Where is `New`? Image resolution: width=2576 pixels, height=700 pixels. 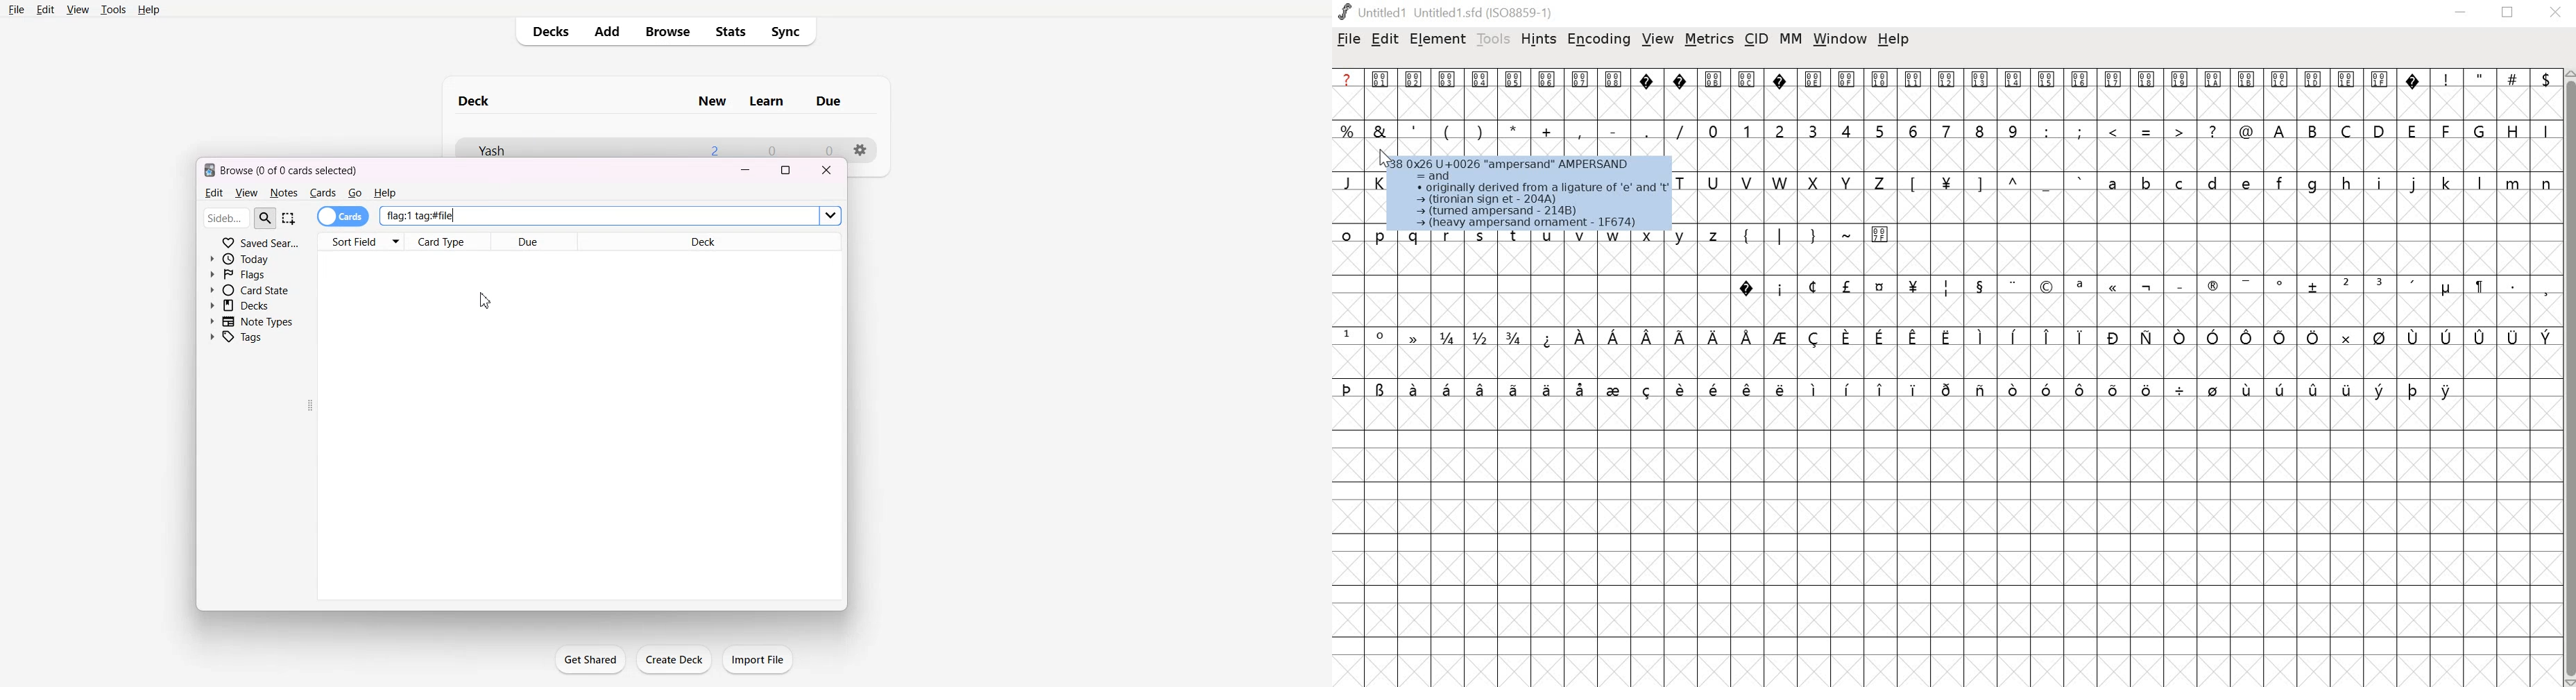 New is located at coordinates (707, 99).